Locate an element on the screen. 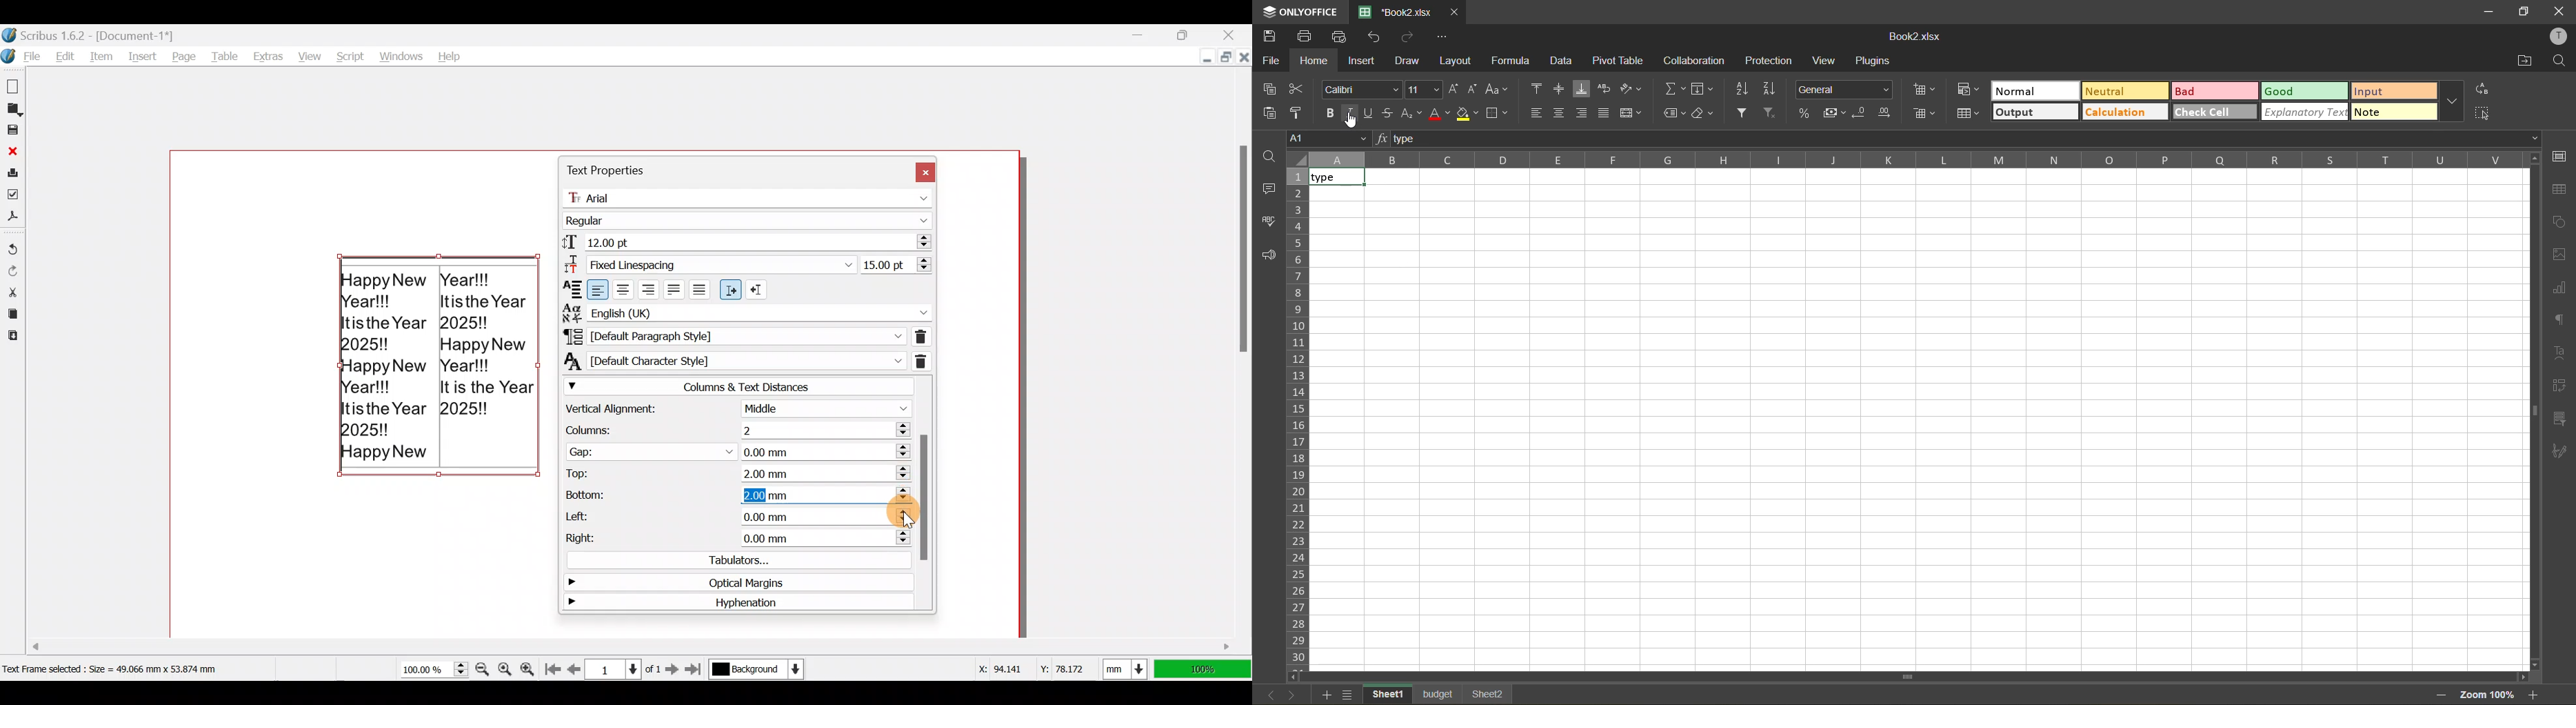 The height and width of the screenshot is (728, 2576). Close is located at coordinates (12, 151).